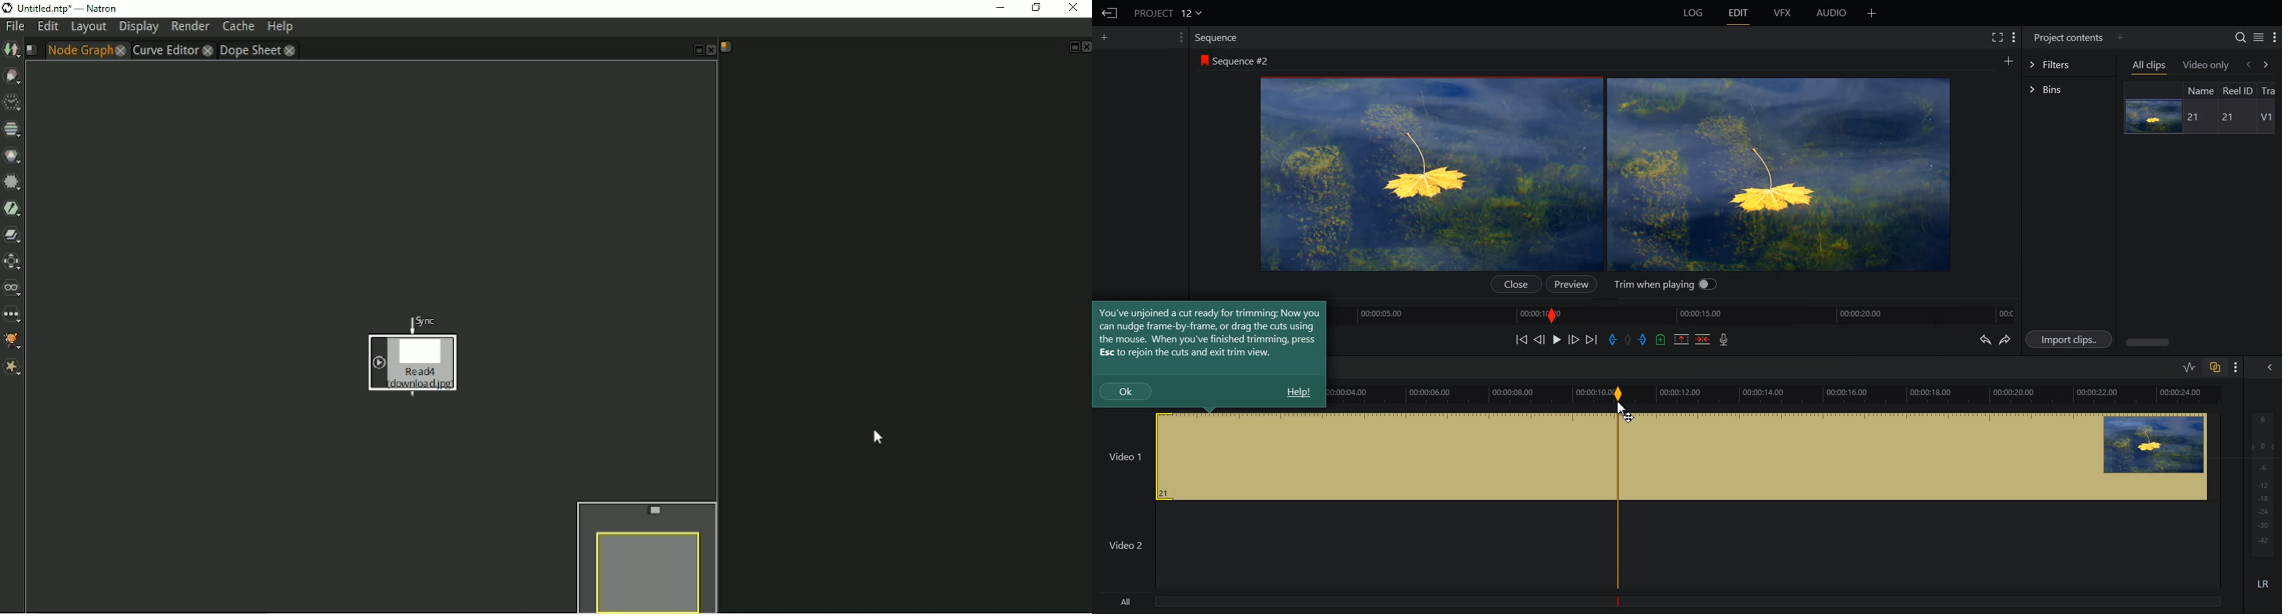  Describe the element at coordinates (1872, 12) in the screenshot. I see `Add Panel` at that location.